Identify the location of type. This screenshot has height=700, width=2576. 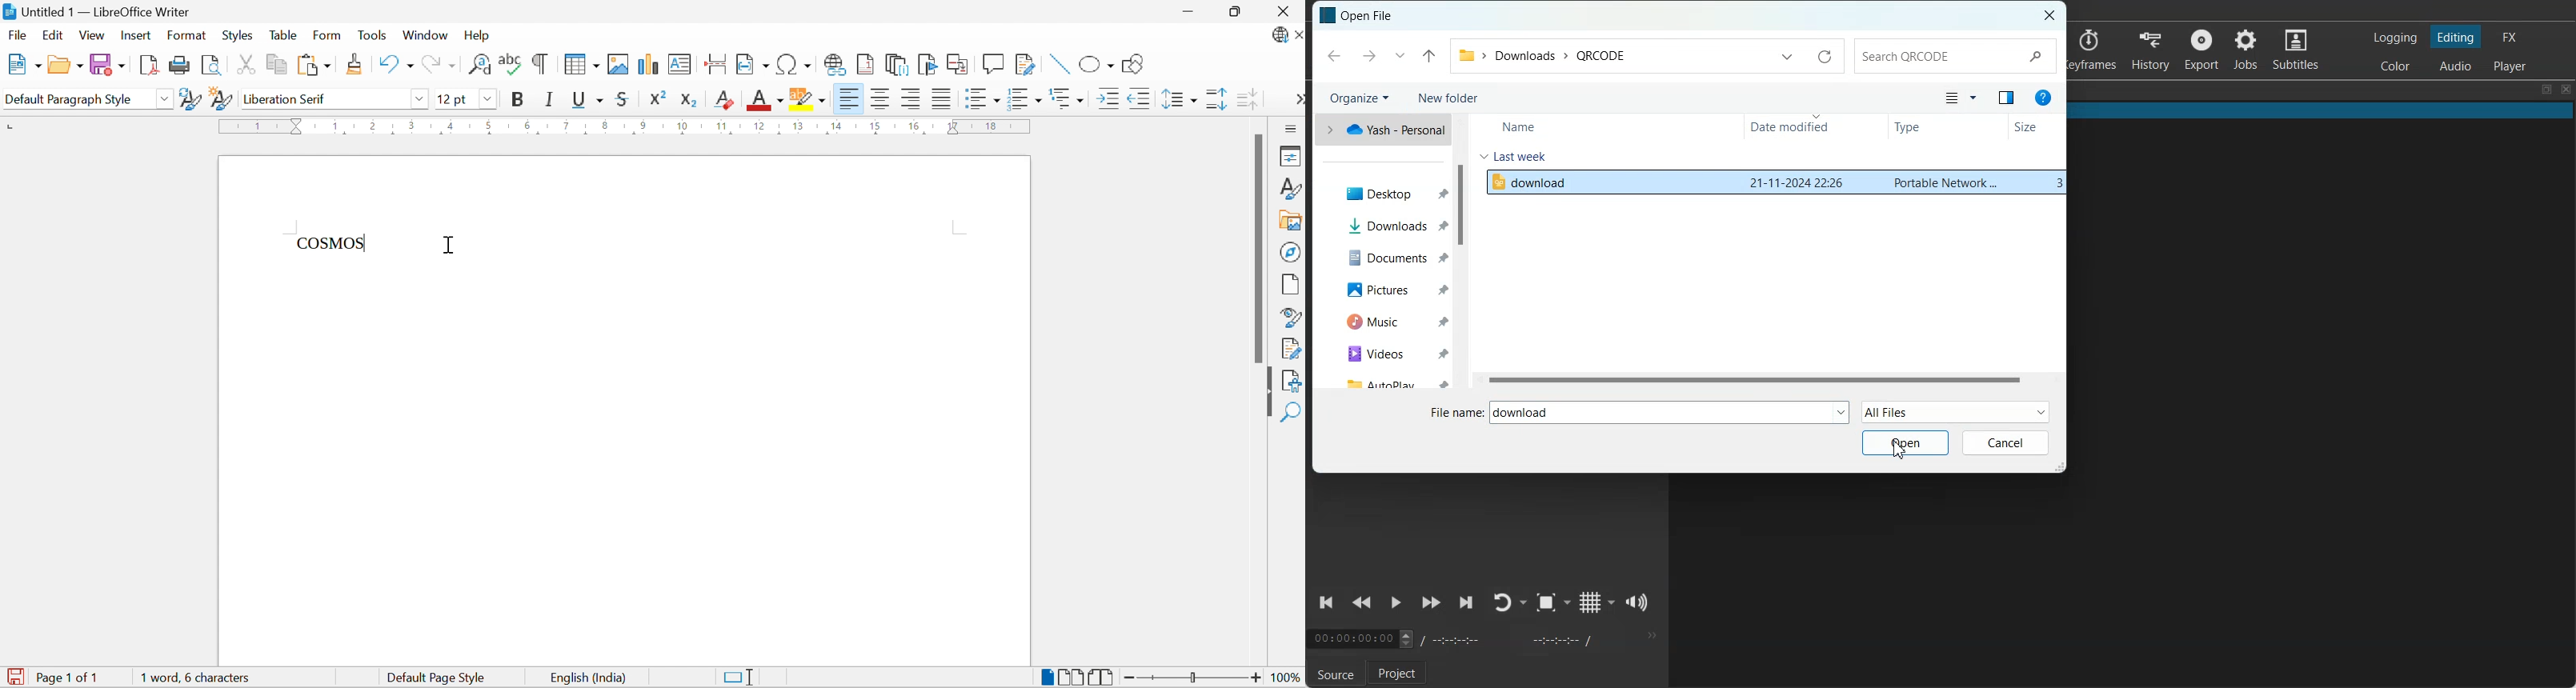
(1947, 183).